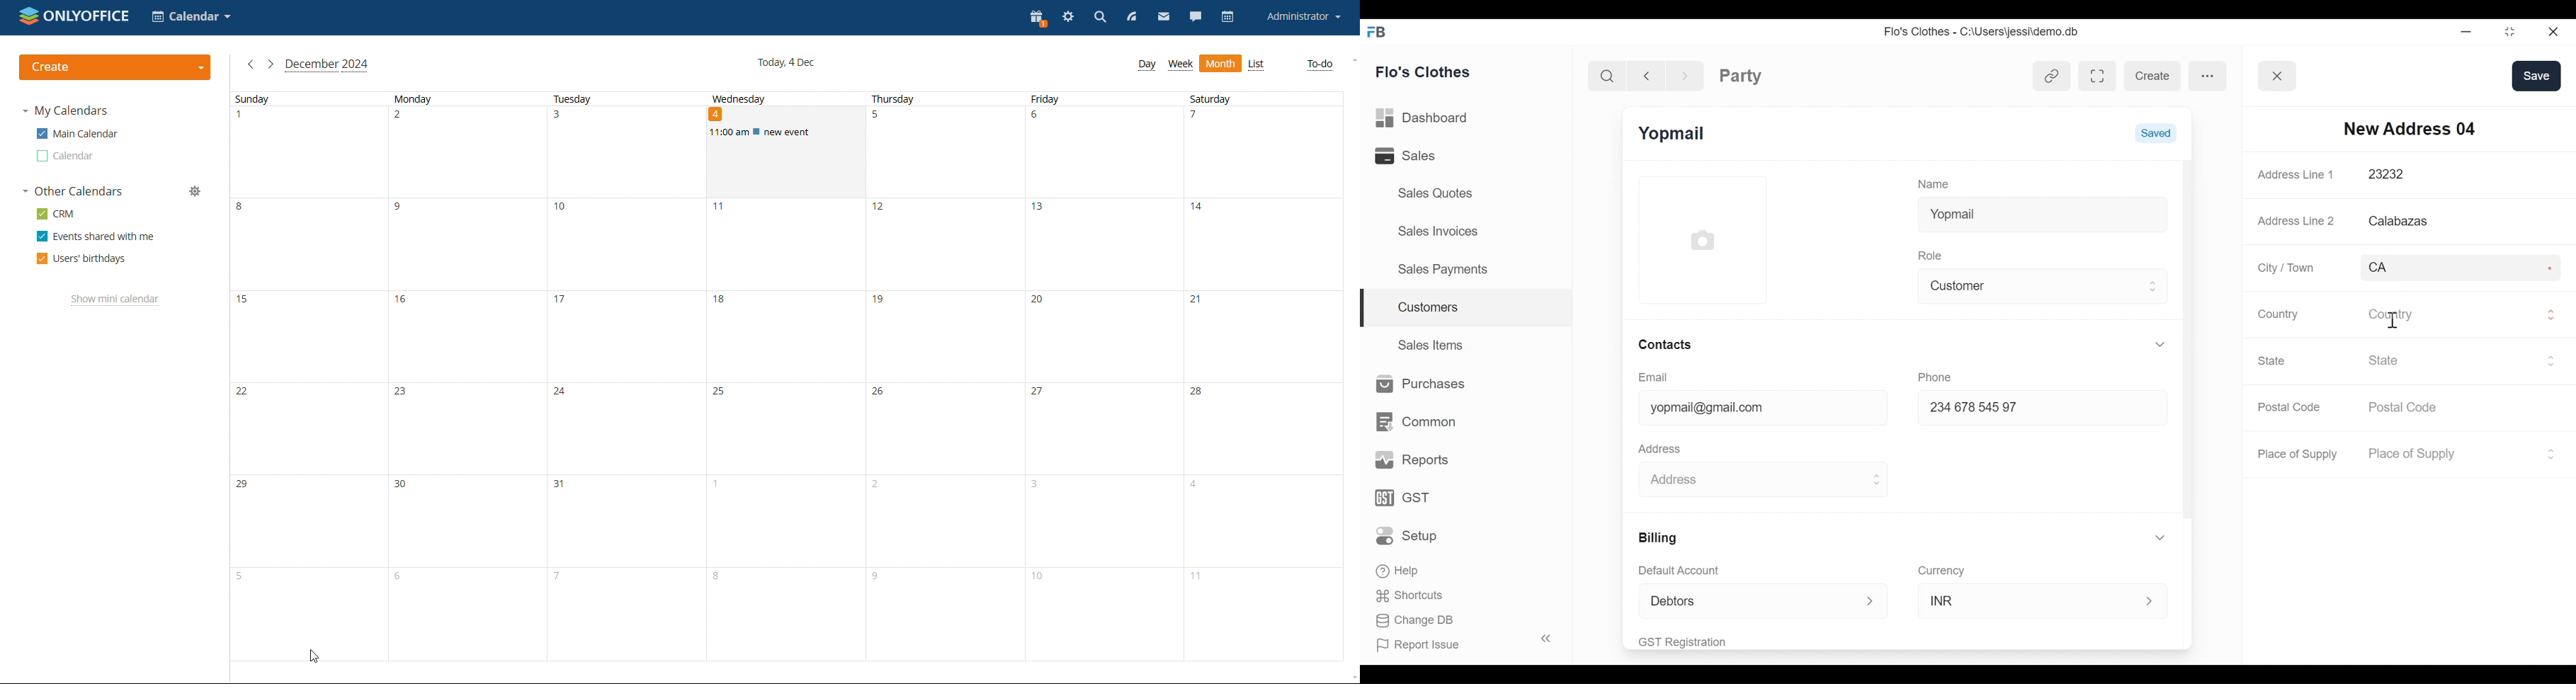 This screenshot has height=700, width=2576. Describe the element at coordinates (1871, 602) in the screenshot. I see `Expand` at that location.